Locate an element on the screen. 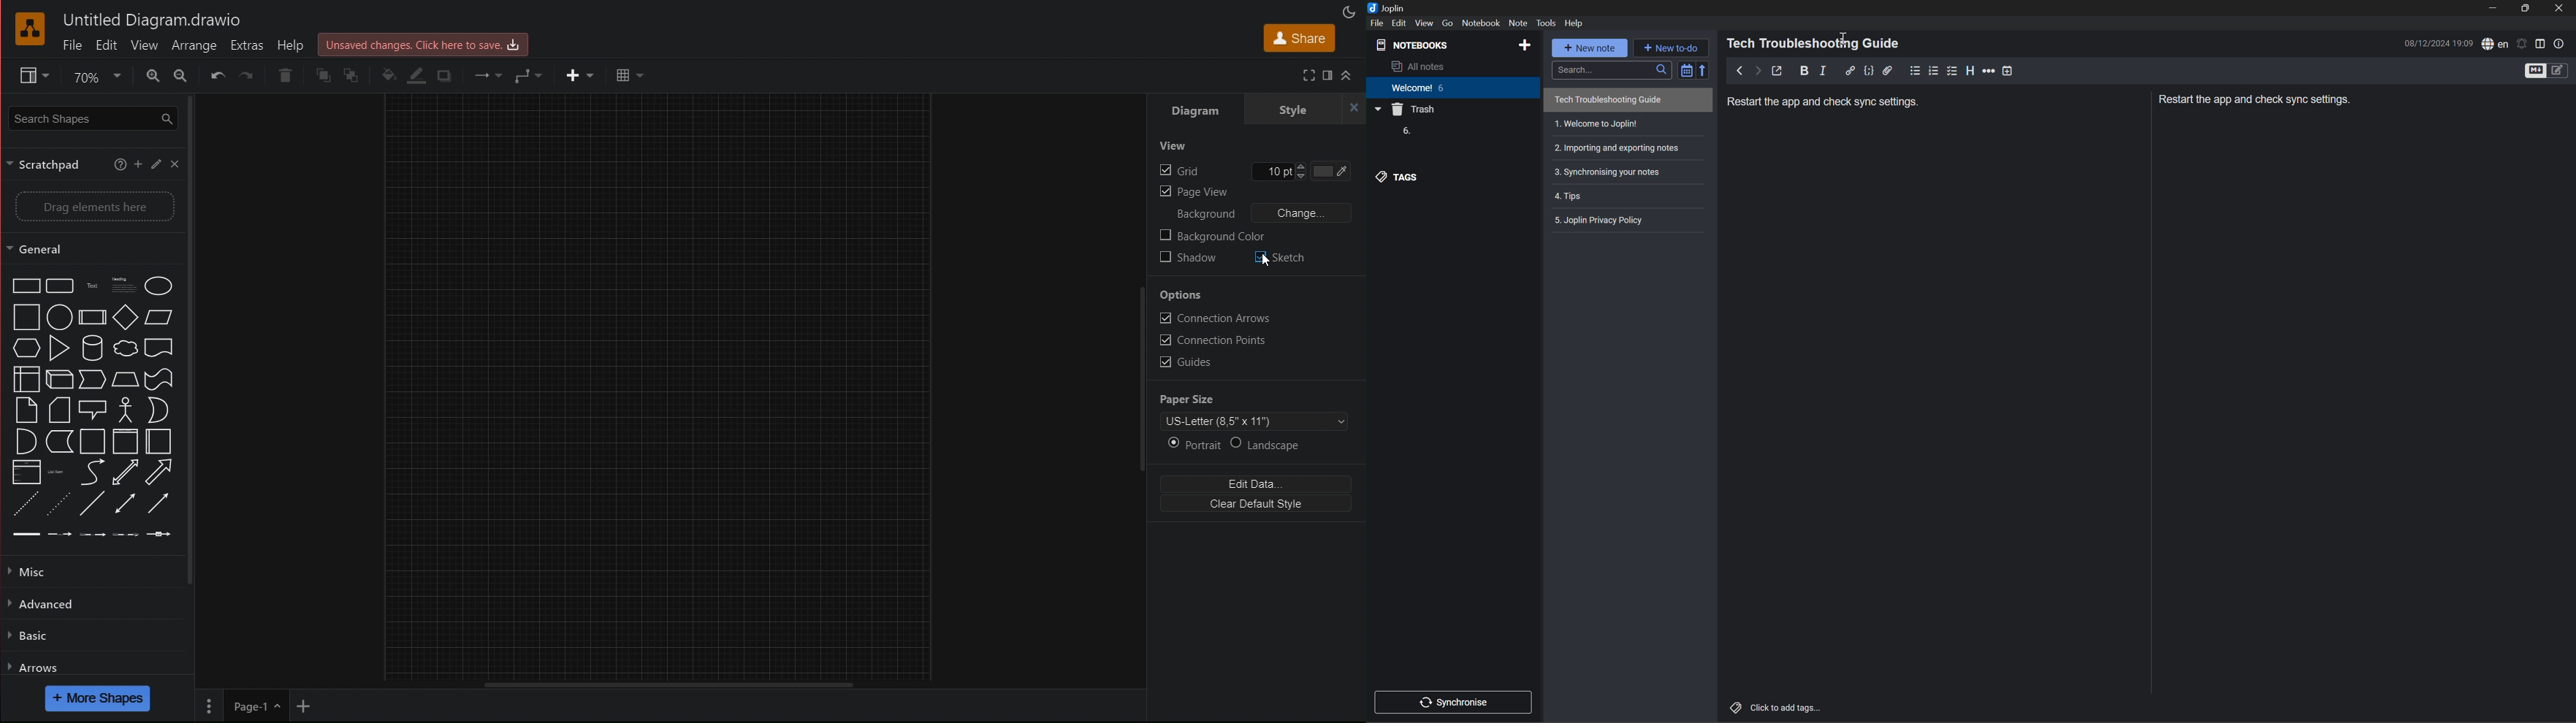 The height and width of the screenshot is (728, 2576). square is located at coordinates (27, 318).